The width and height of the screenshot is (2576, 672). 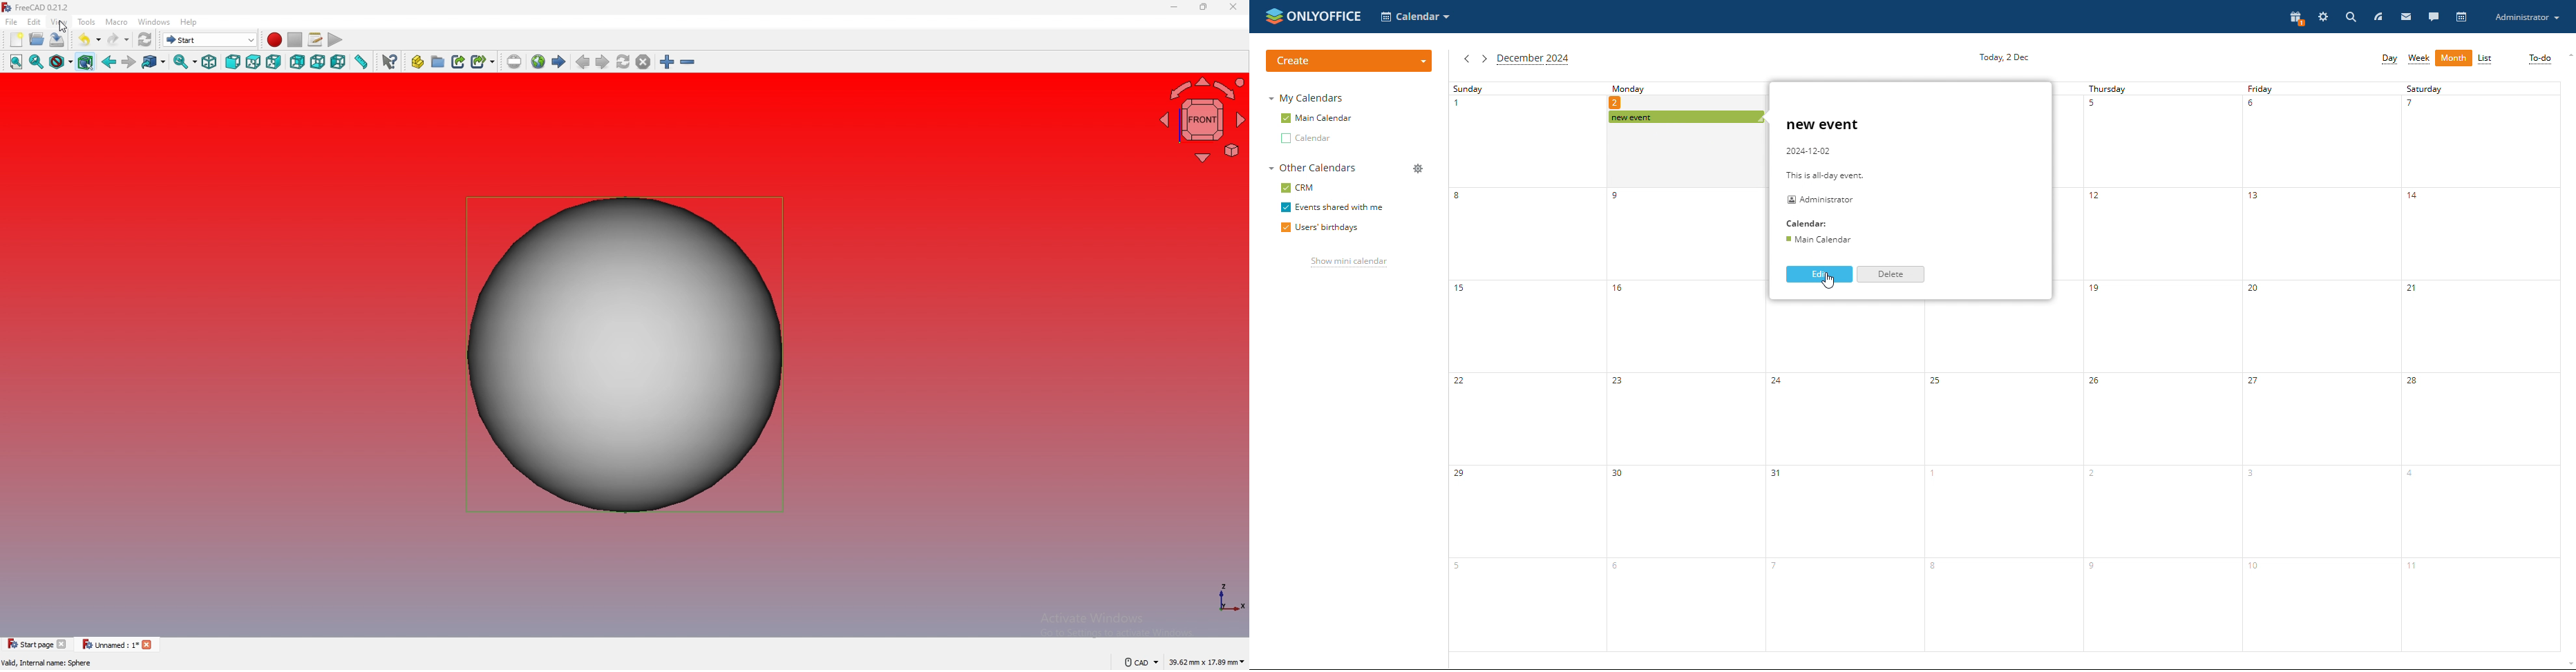 What do you see at coordinates (1203, 120) in the screenshot?
I see `navigating cube` at bounding box center [1203, 120].